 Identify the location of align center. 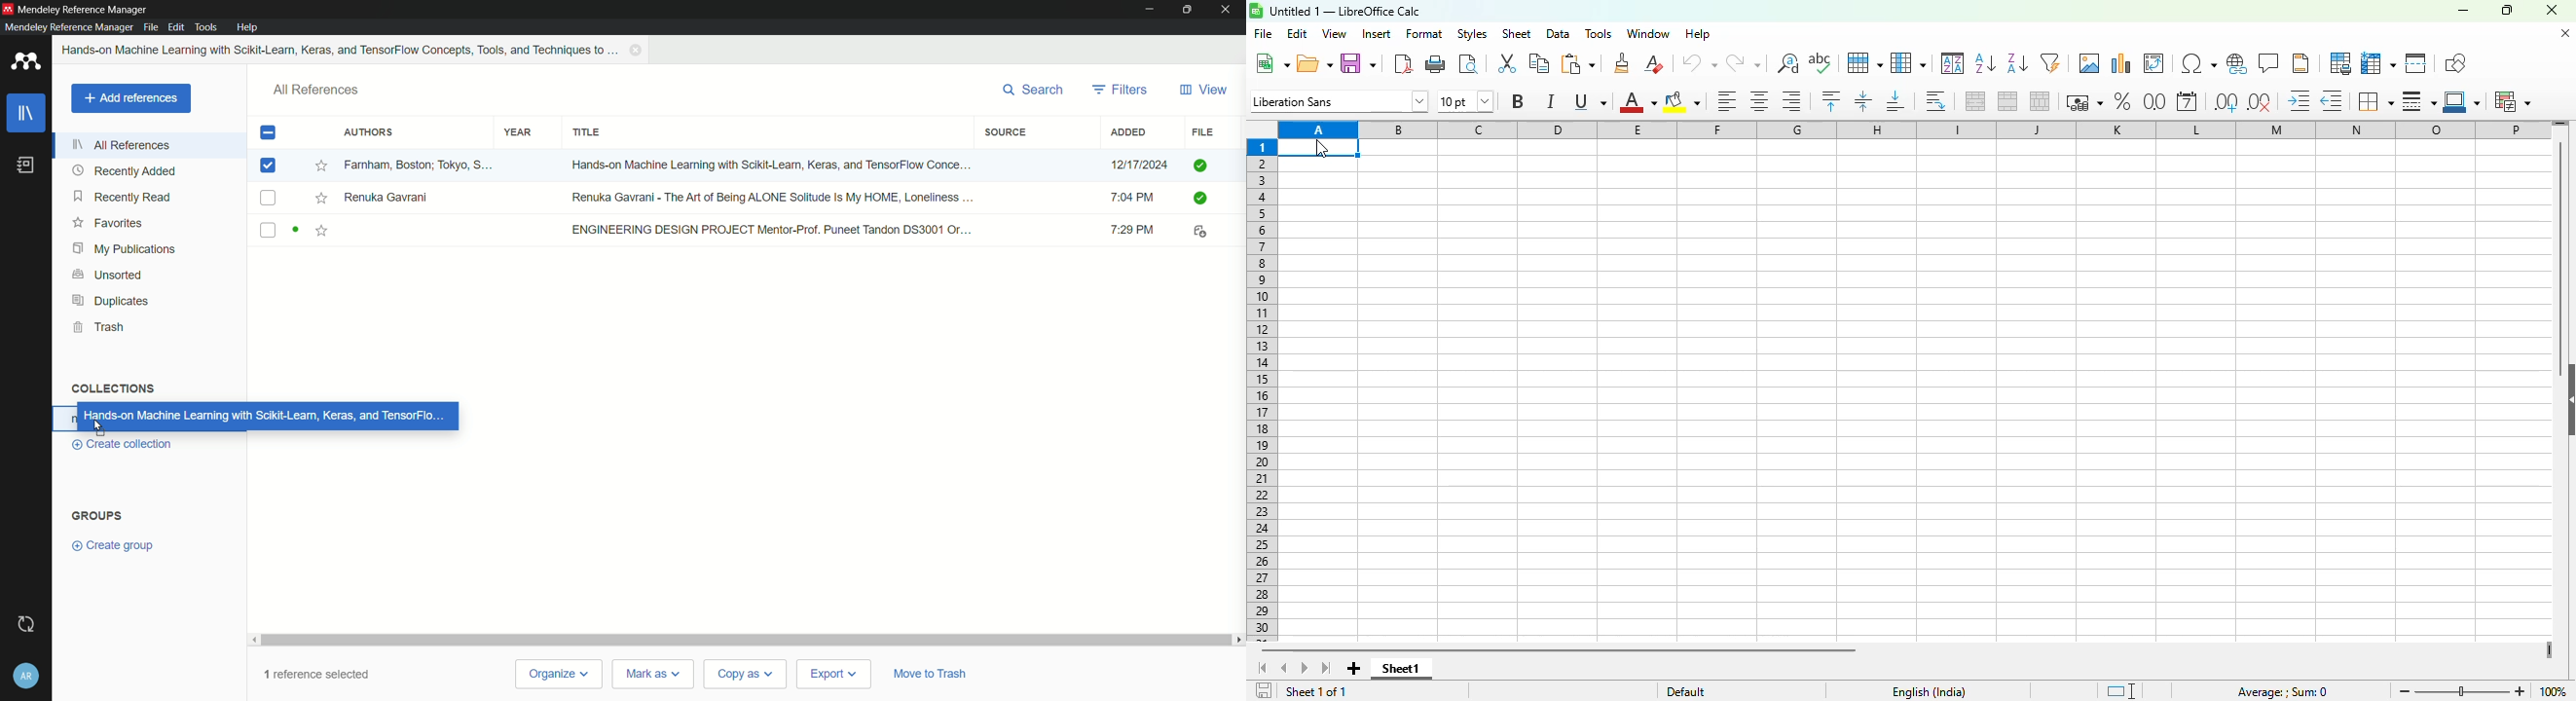
(1759, 102).